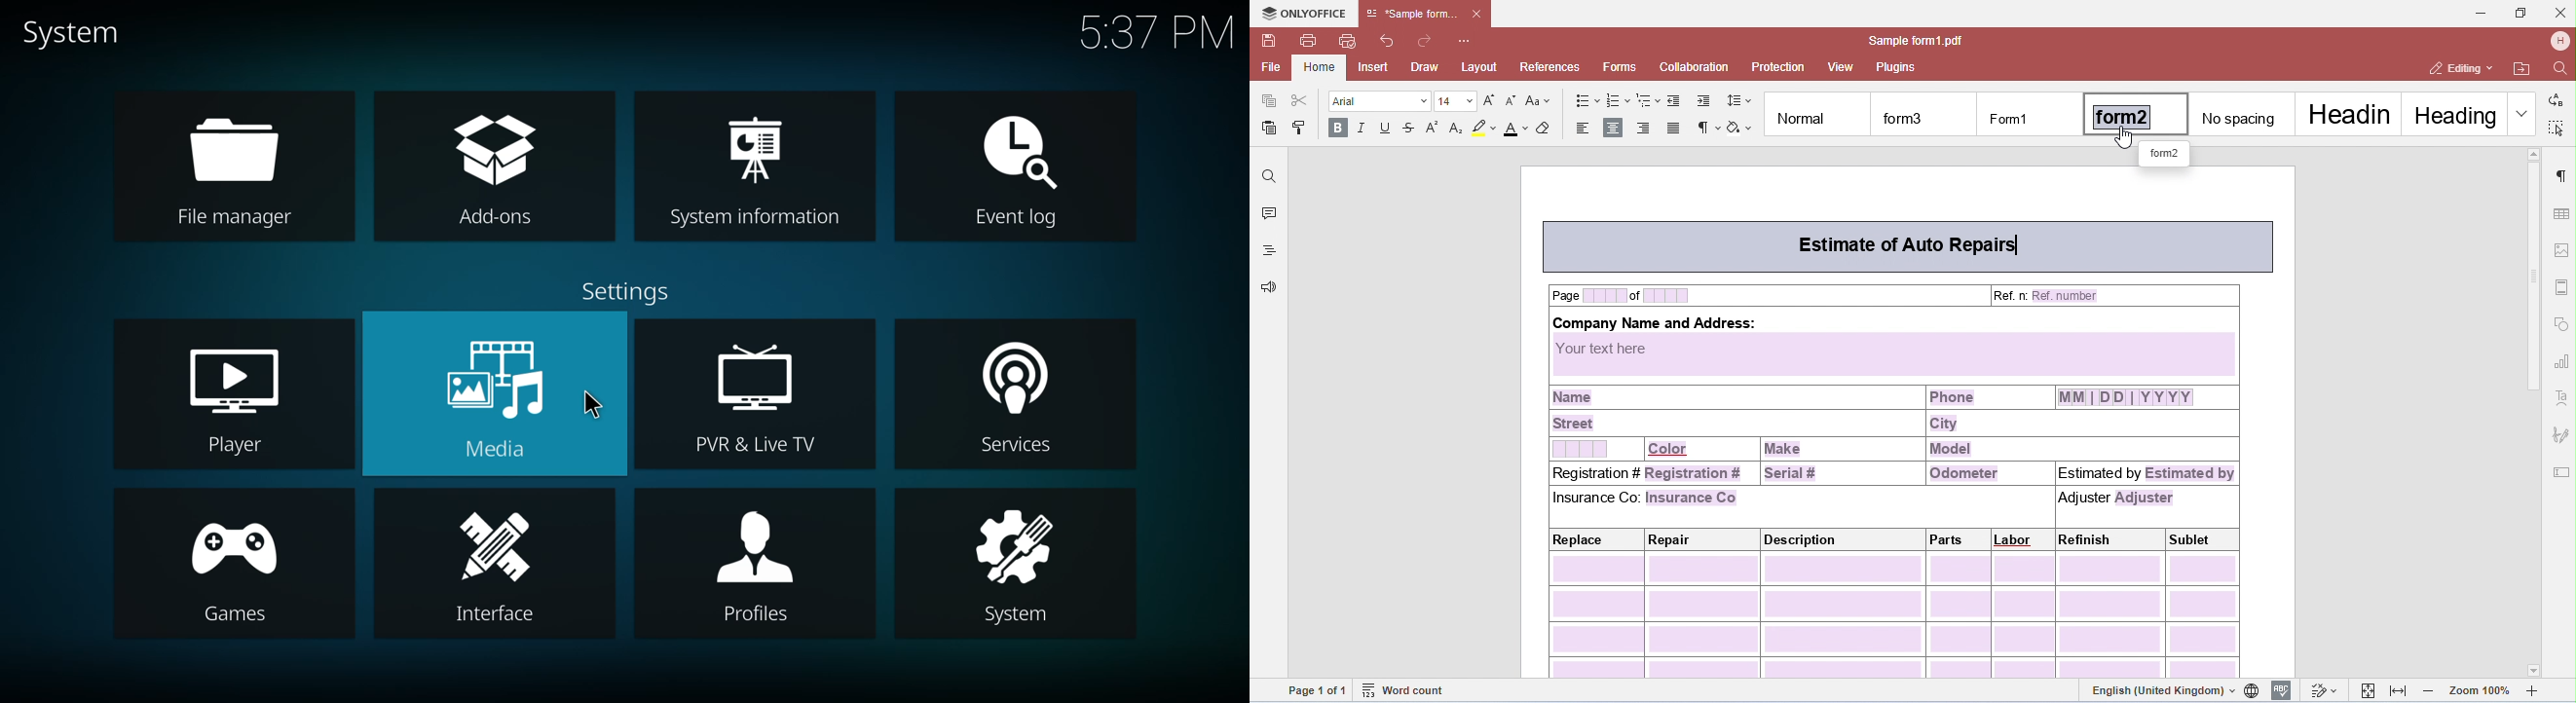  Describe the element at coordinates (626, 290) in the screenshot. I see `settings` at that location.